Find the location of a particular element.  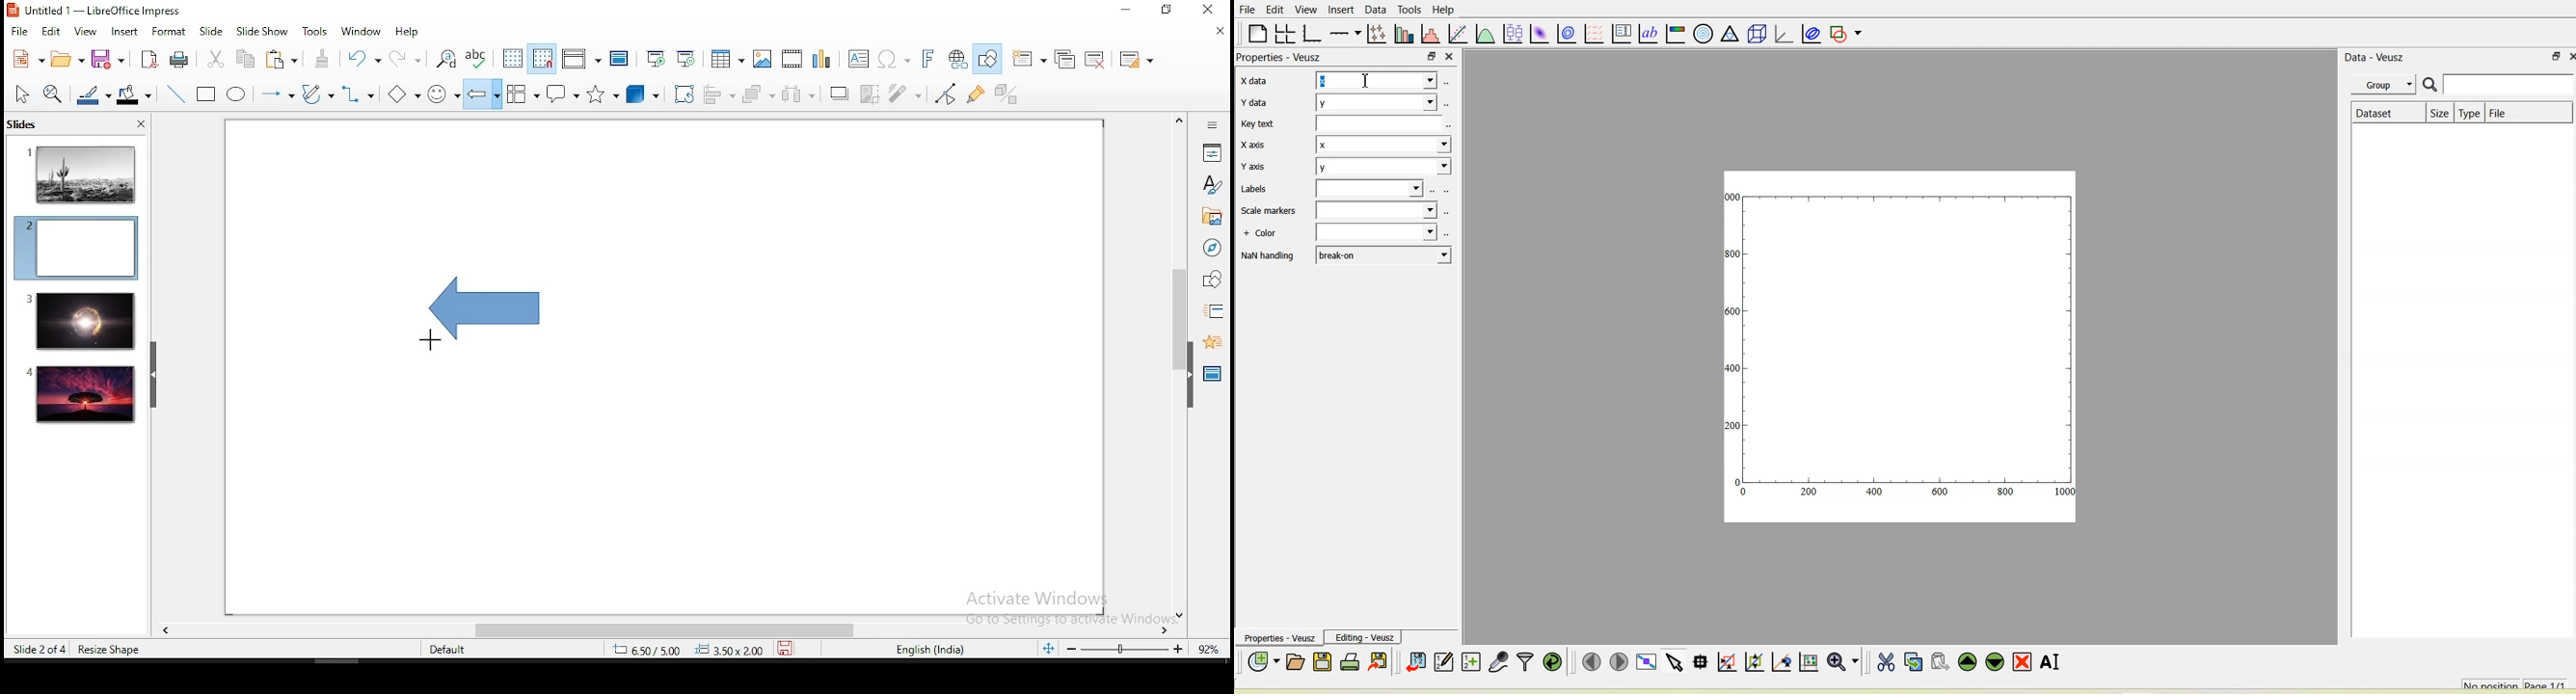

new slide is located at coordinates (1031, 58).